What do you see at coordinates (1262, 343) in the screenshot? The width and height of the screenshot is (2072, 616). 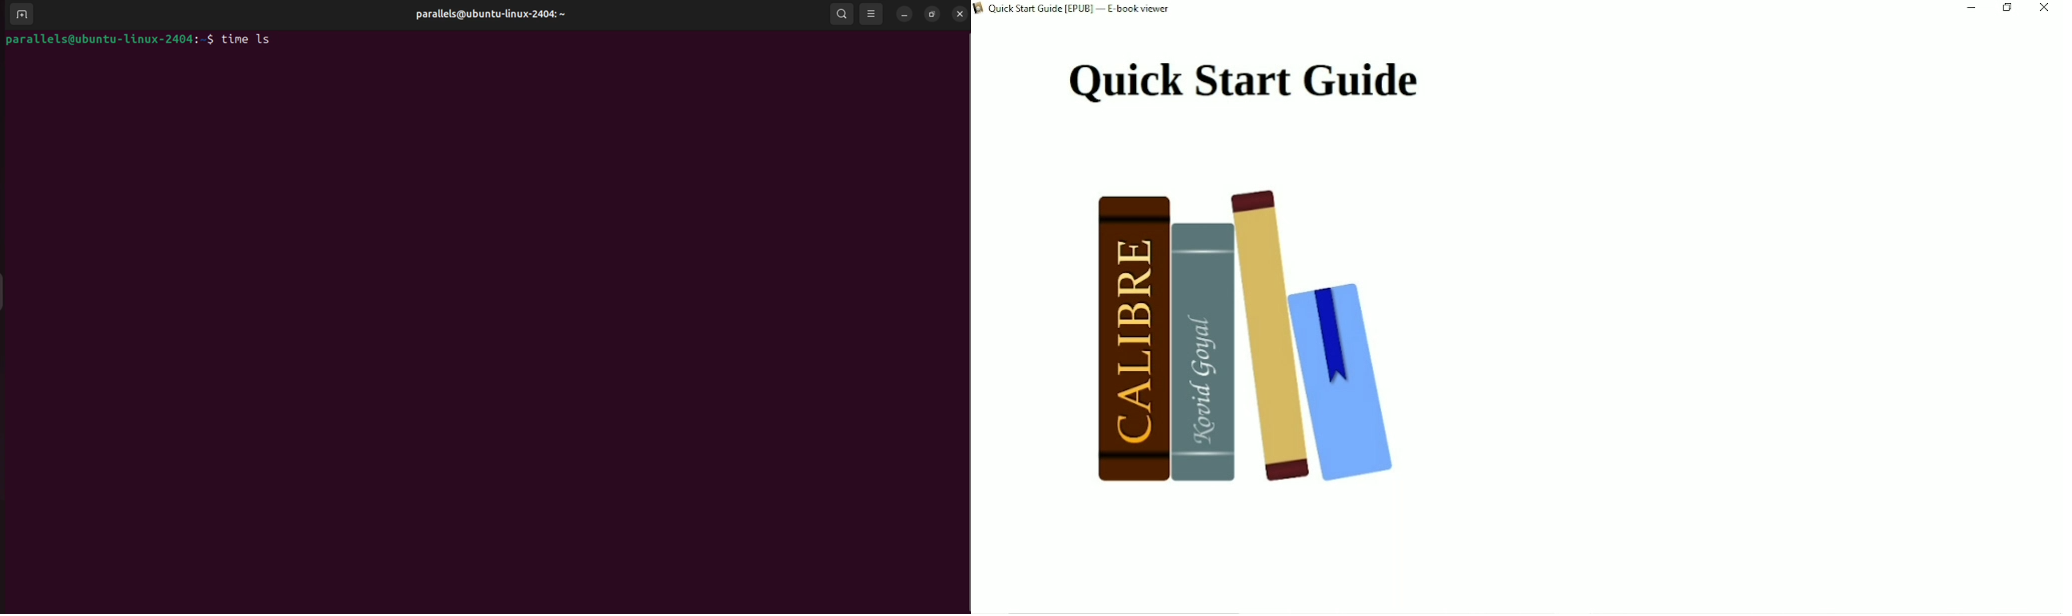 I see `Book` at bounding box center [1262, 343].